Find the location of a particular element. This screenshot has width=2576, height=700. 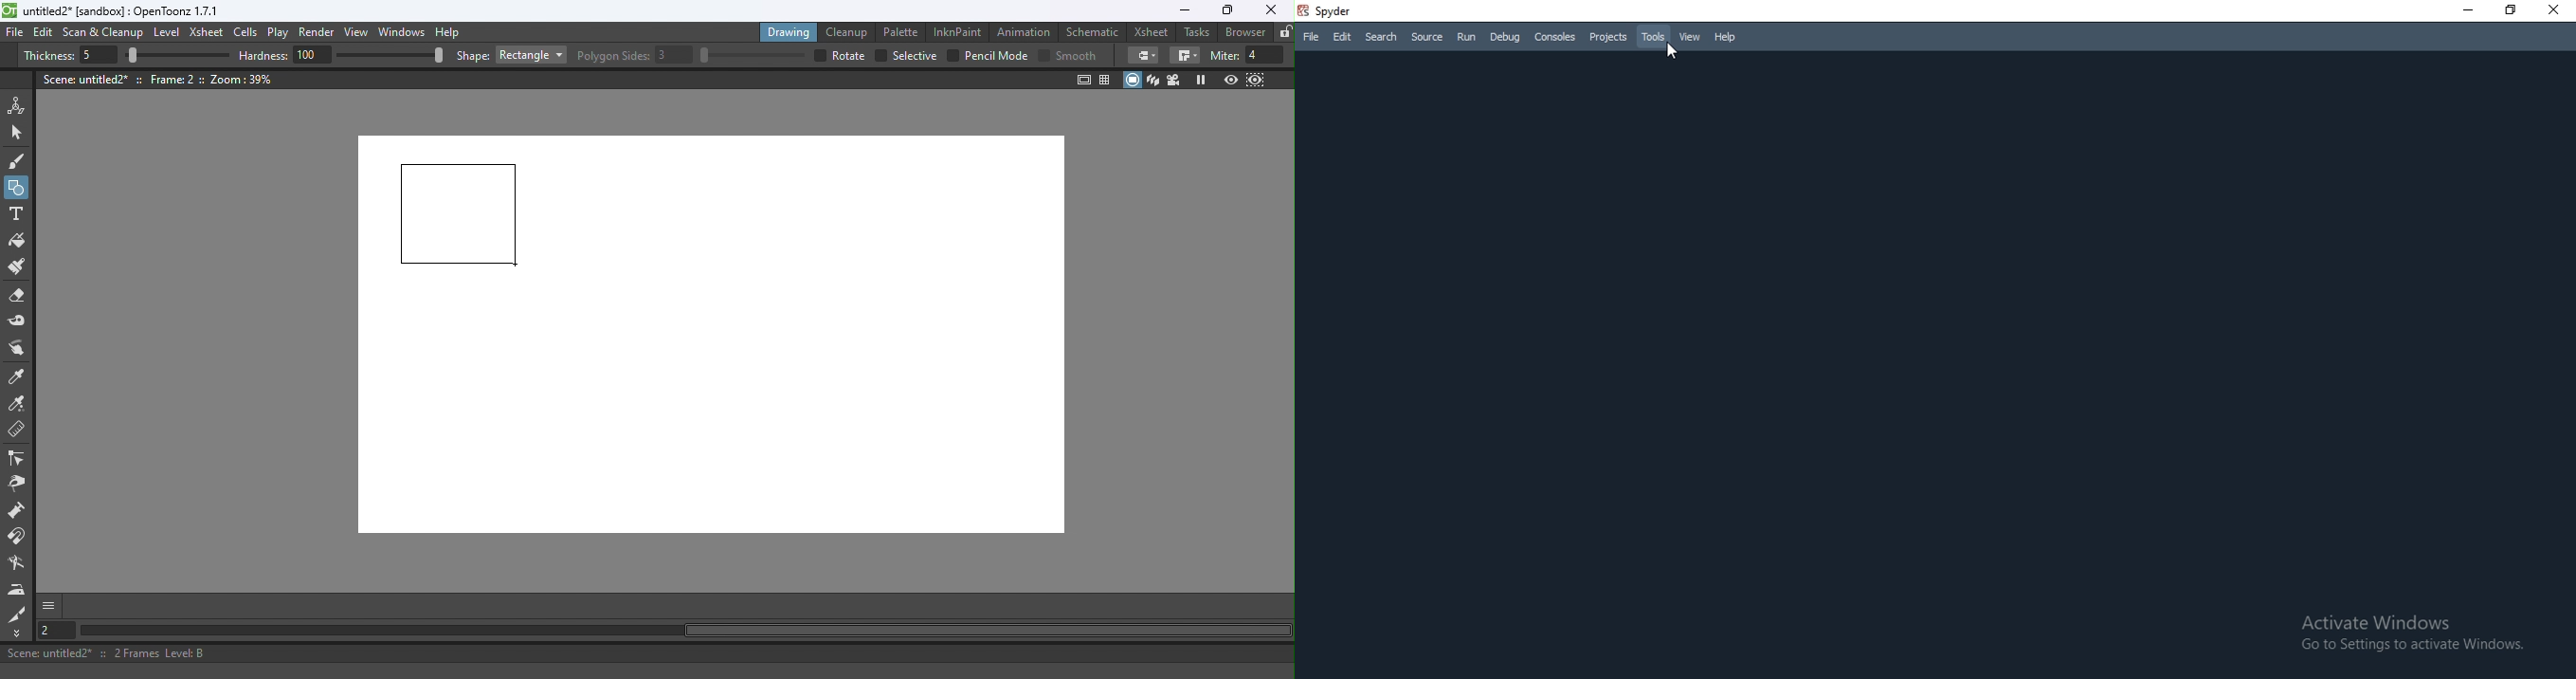

100 is located at coordinates (313, 54).